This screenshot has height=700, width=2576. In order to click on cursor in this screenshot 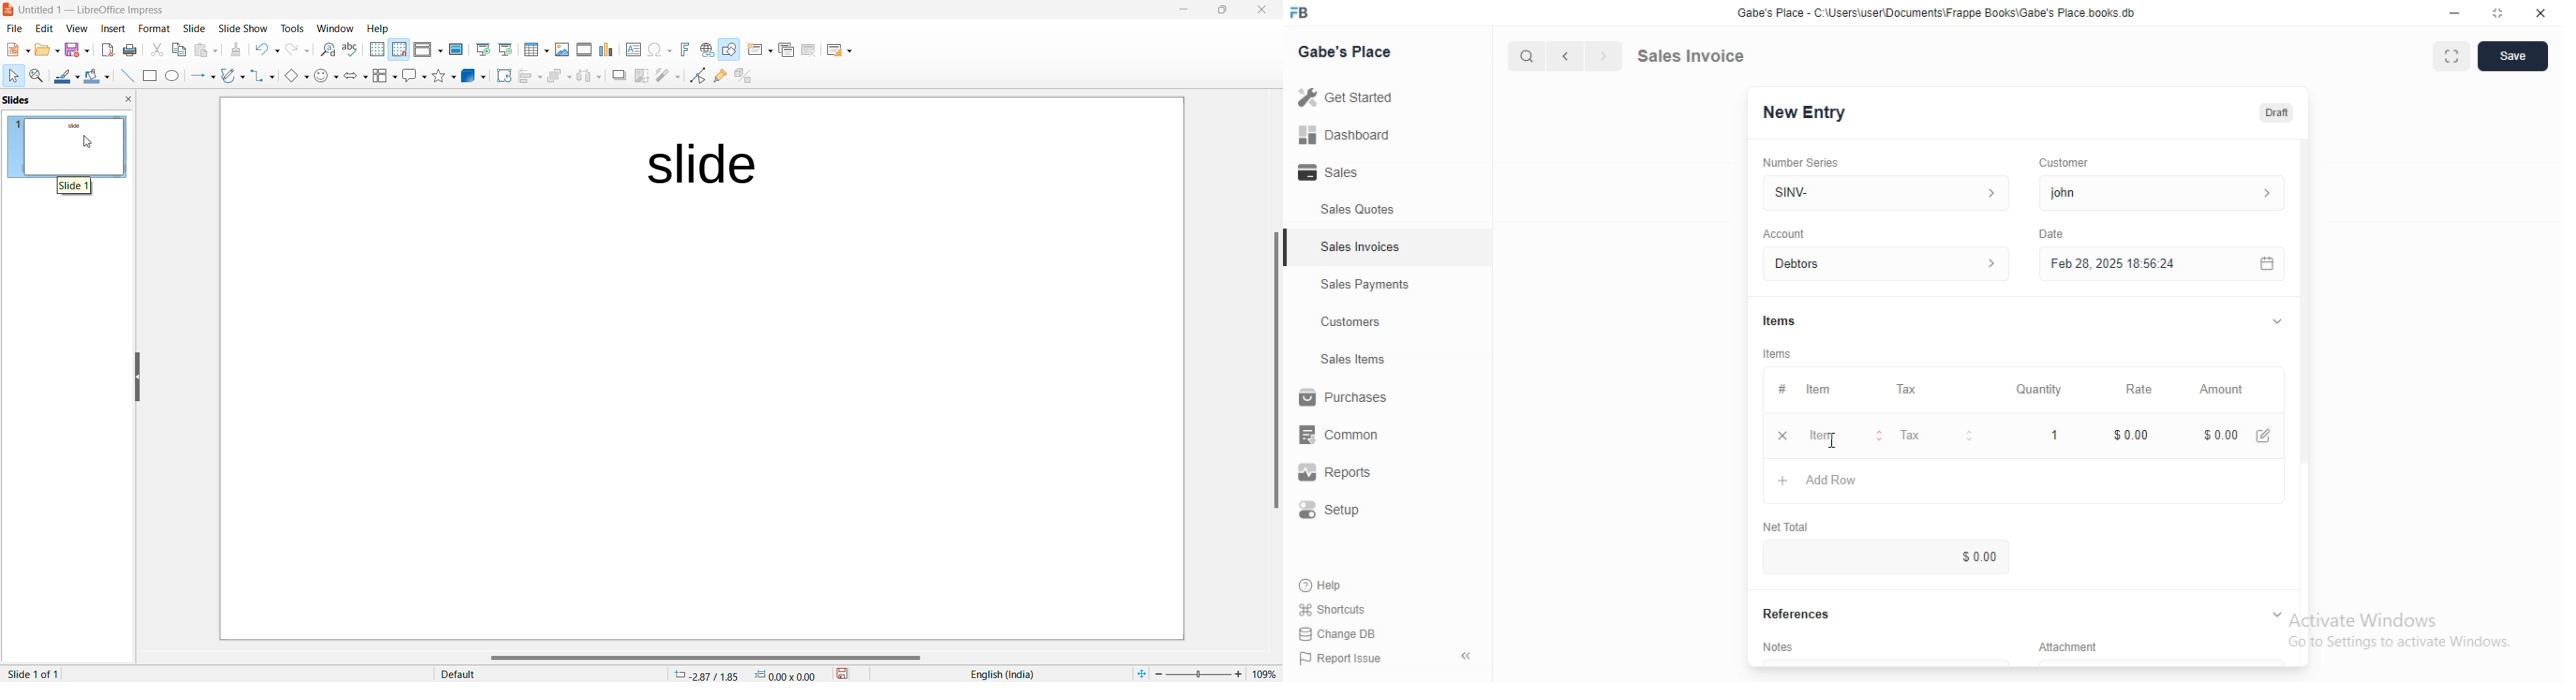, I will do `click(1837, 441)`.